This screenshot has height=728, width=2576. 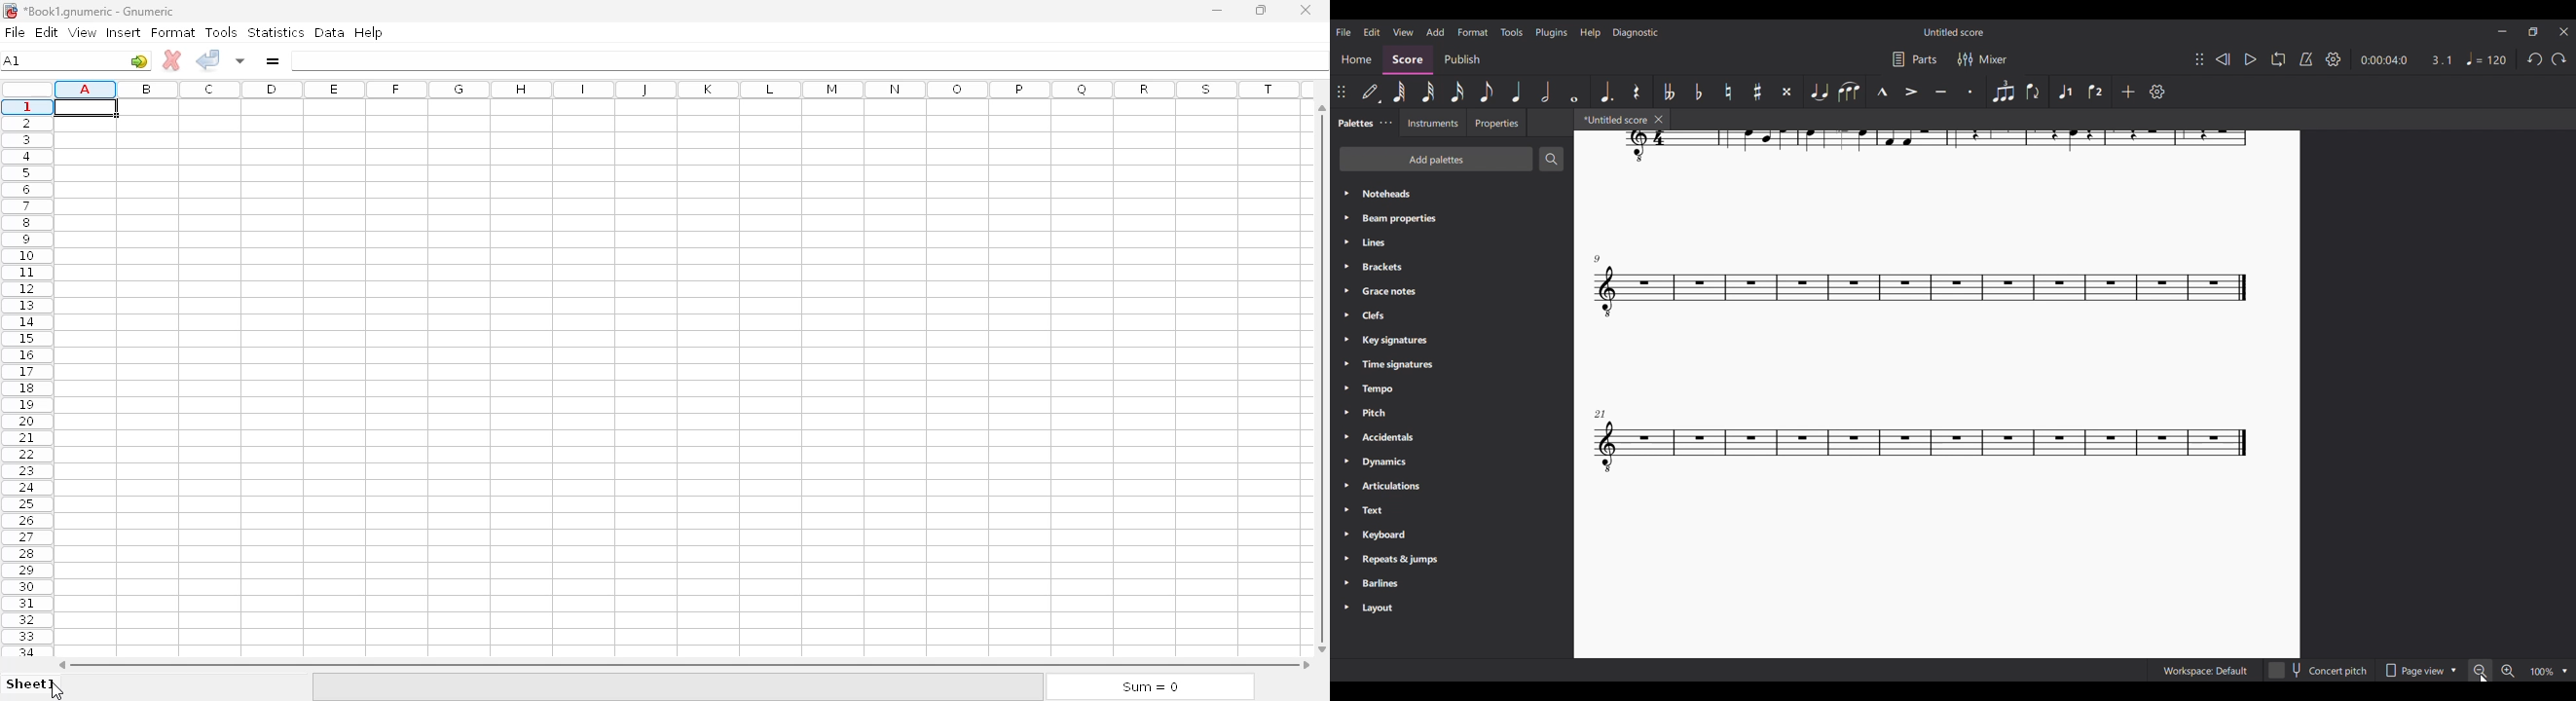 I want to click on Flip direction , so click(x=2033, y=92).